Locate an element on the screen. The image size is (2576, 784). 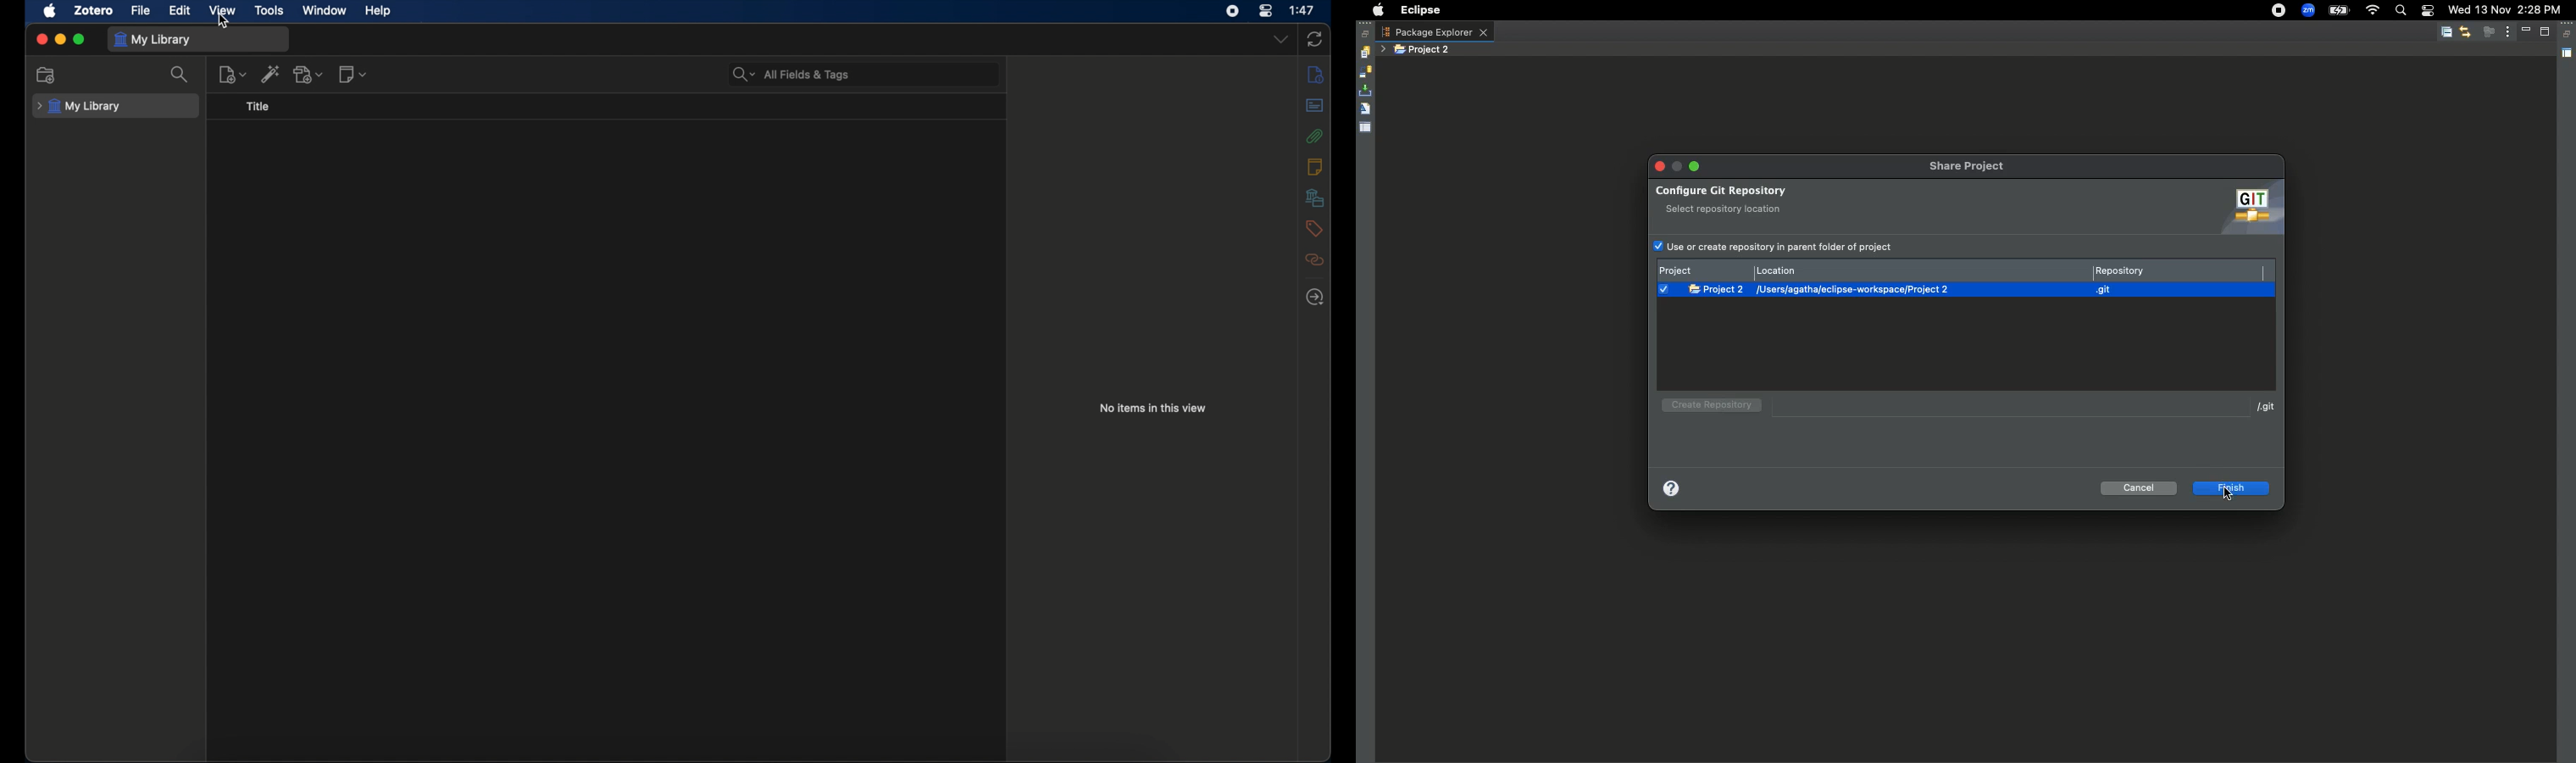
minimize is located at coordinates (61, 38).